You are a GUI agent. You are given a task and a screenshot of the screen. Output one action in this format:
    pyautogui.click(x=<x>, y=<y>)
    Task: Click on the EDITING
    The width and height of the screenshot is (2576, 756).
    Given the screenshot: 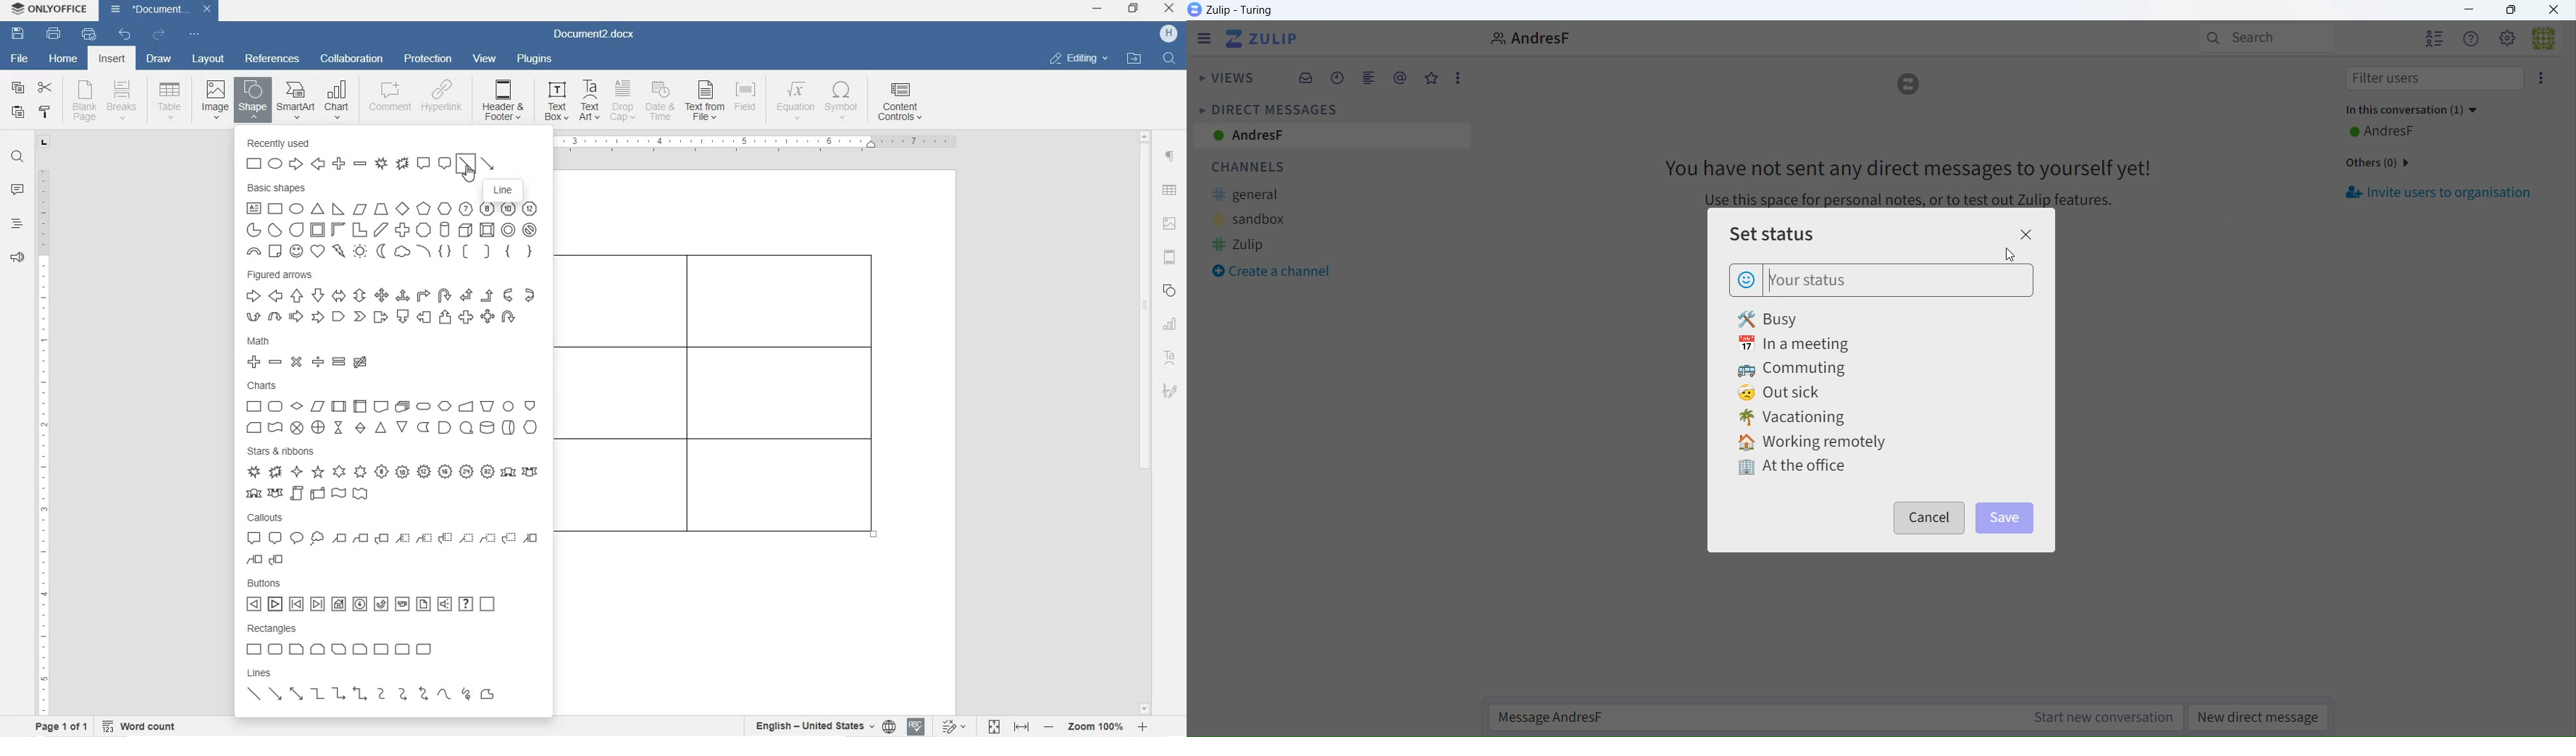 What is the action you would take?
    pyautogui.click(x=1079, y=58)
    